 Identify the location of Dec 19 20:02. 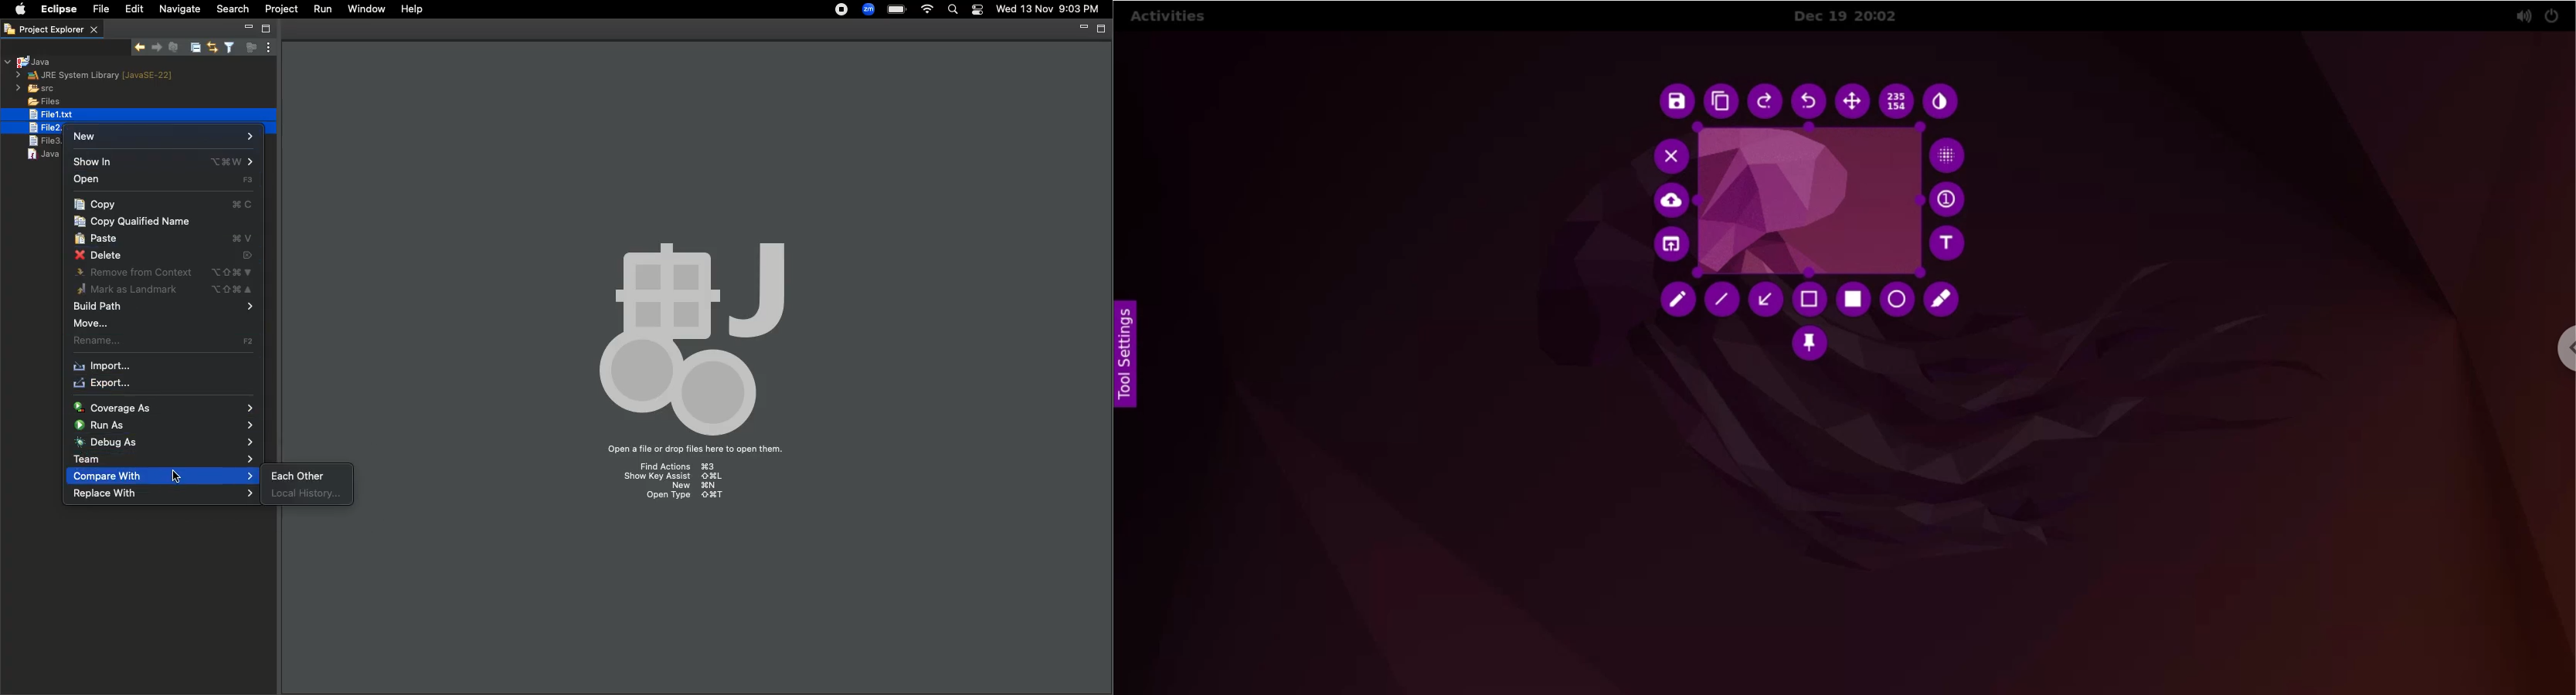
(1856, 17).